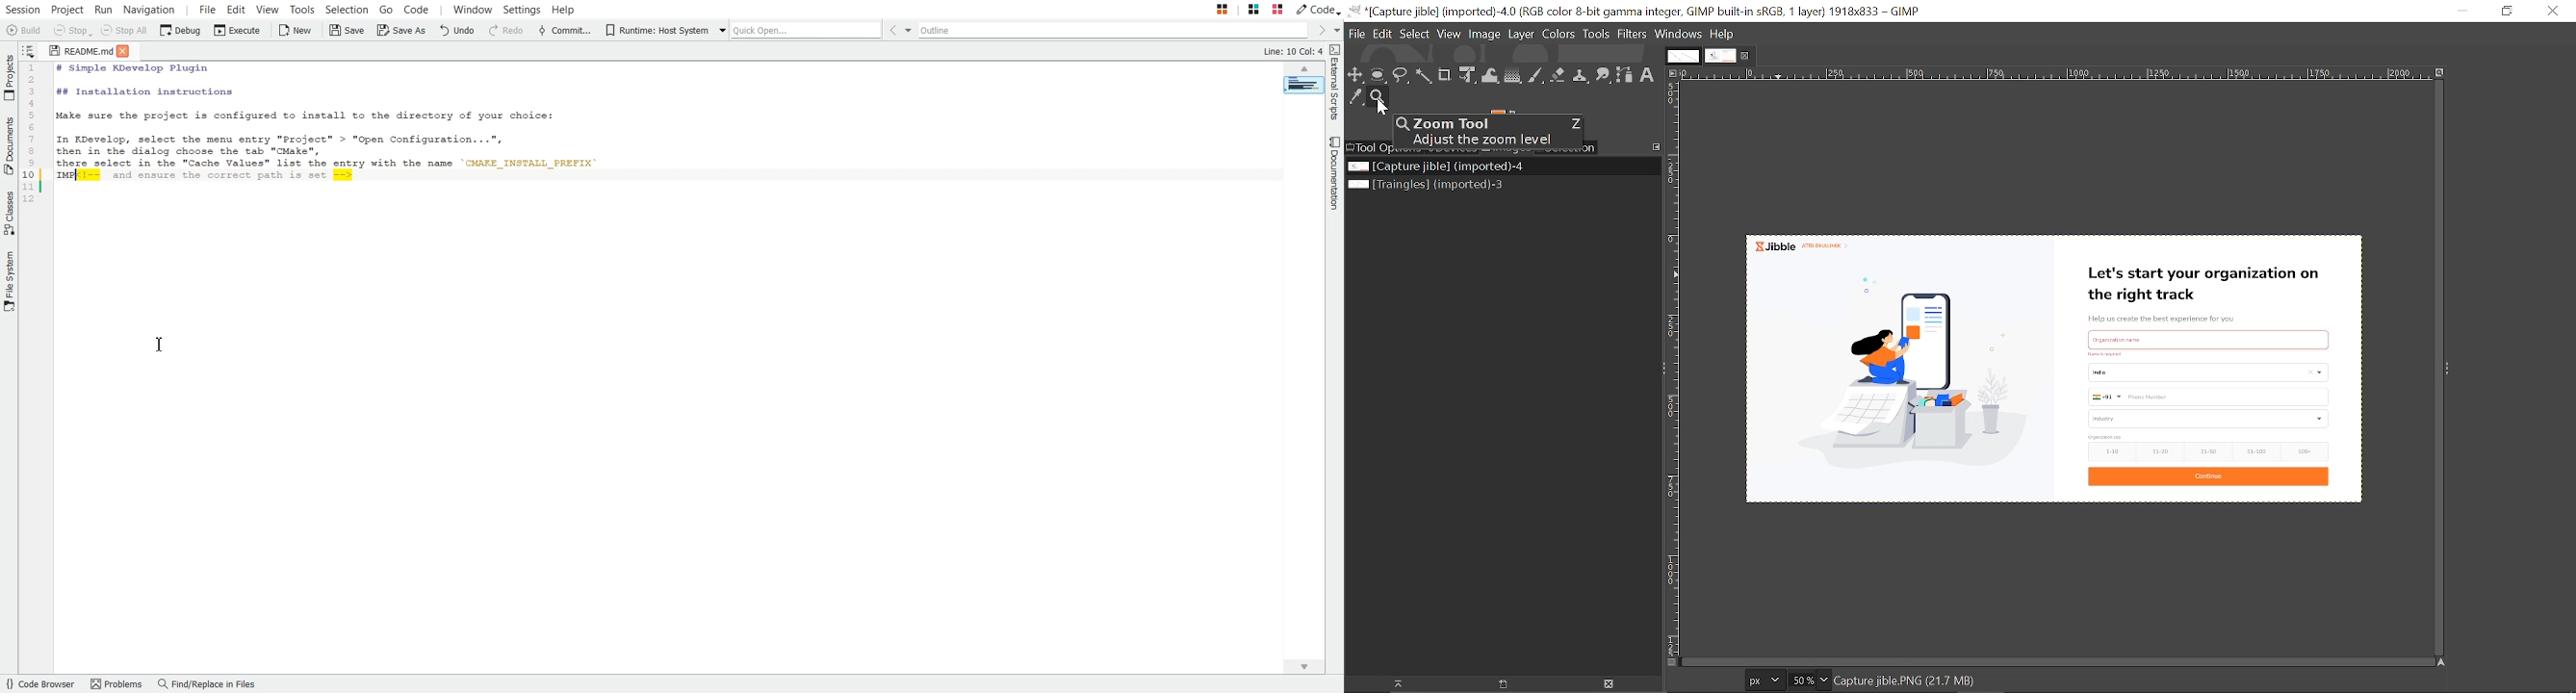 The height and width of the screenshot is (700, 2576). I want to click on Current file, so click(1477, 167).